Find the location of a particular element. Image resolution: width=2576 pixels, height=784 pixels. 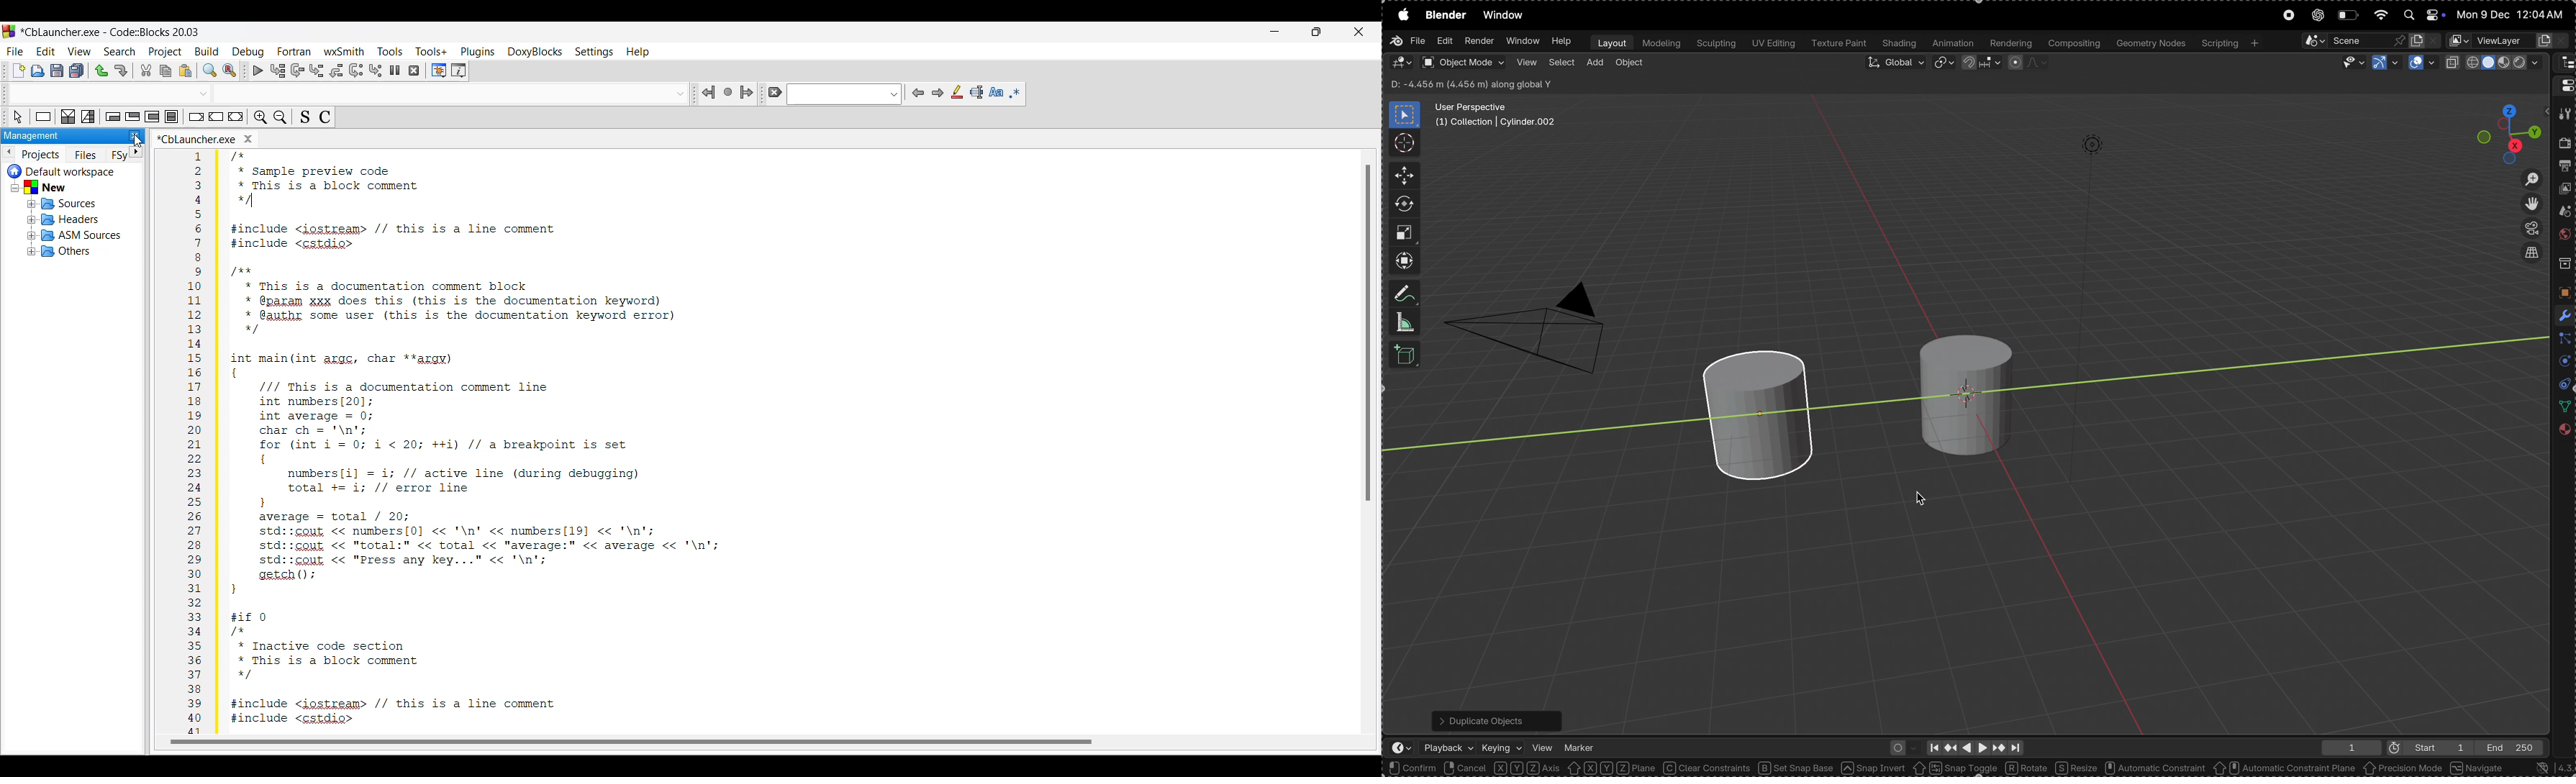

Continue instruction is located at coordinates (216, 117).